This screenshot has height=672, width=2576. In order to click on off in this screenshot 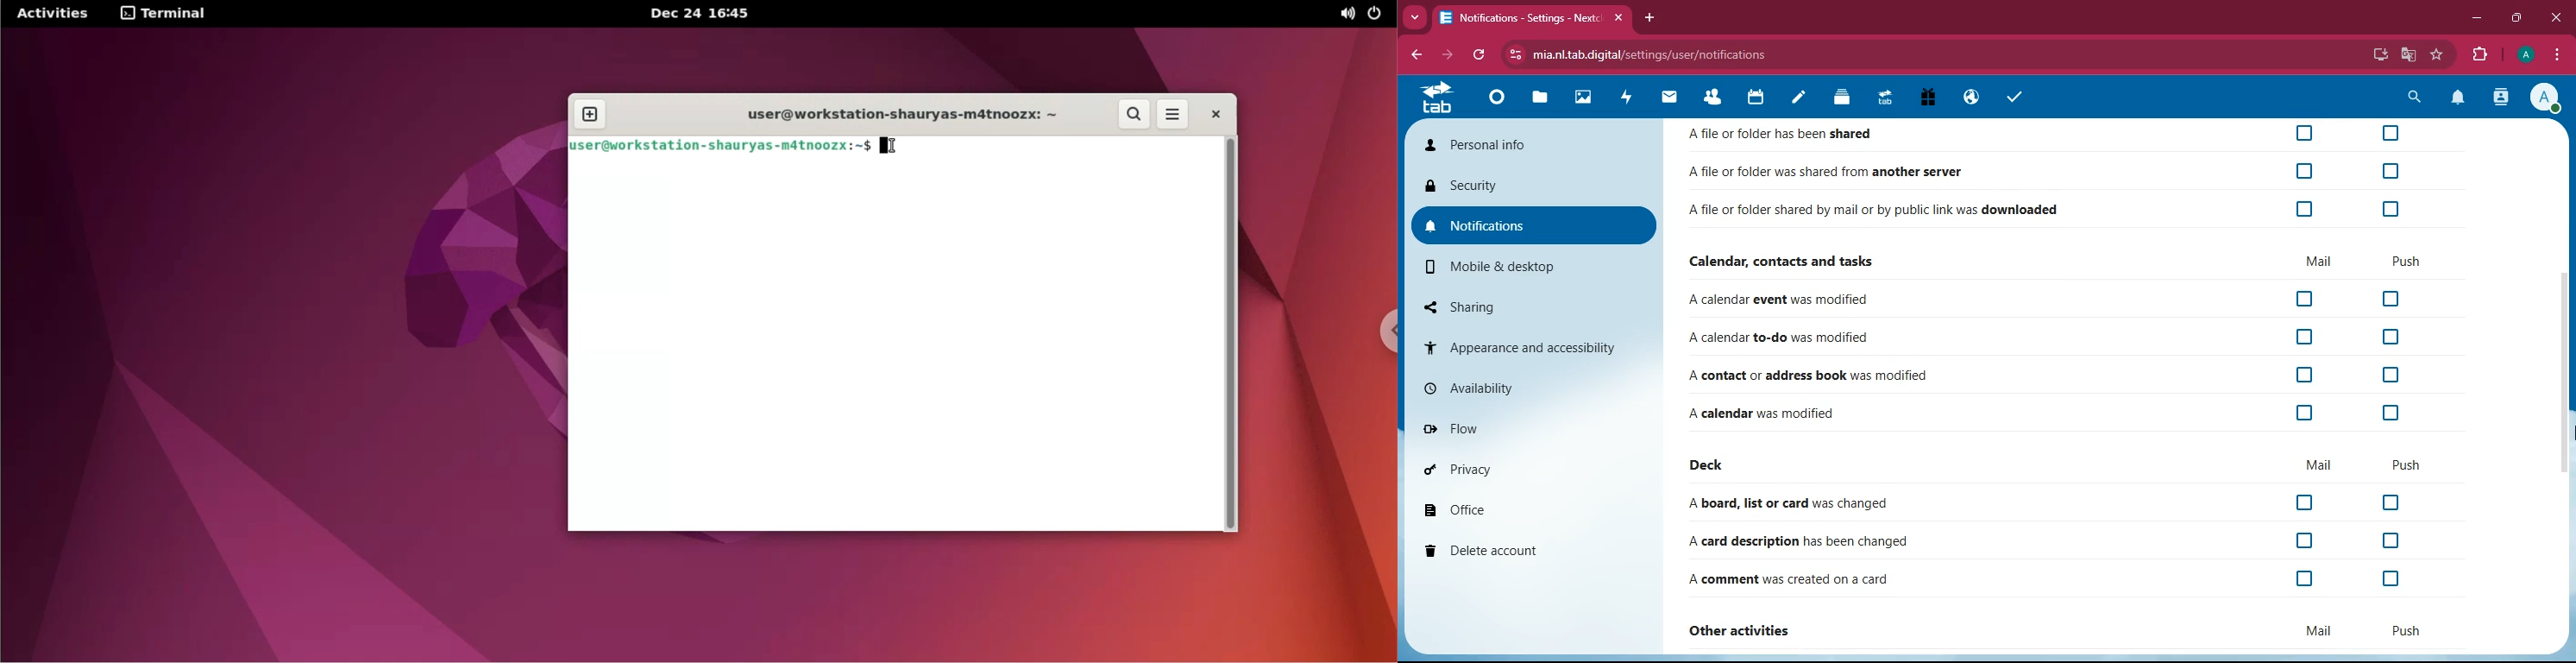, I will do `click(2305, 375)`.